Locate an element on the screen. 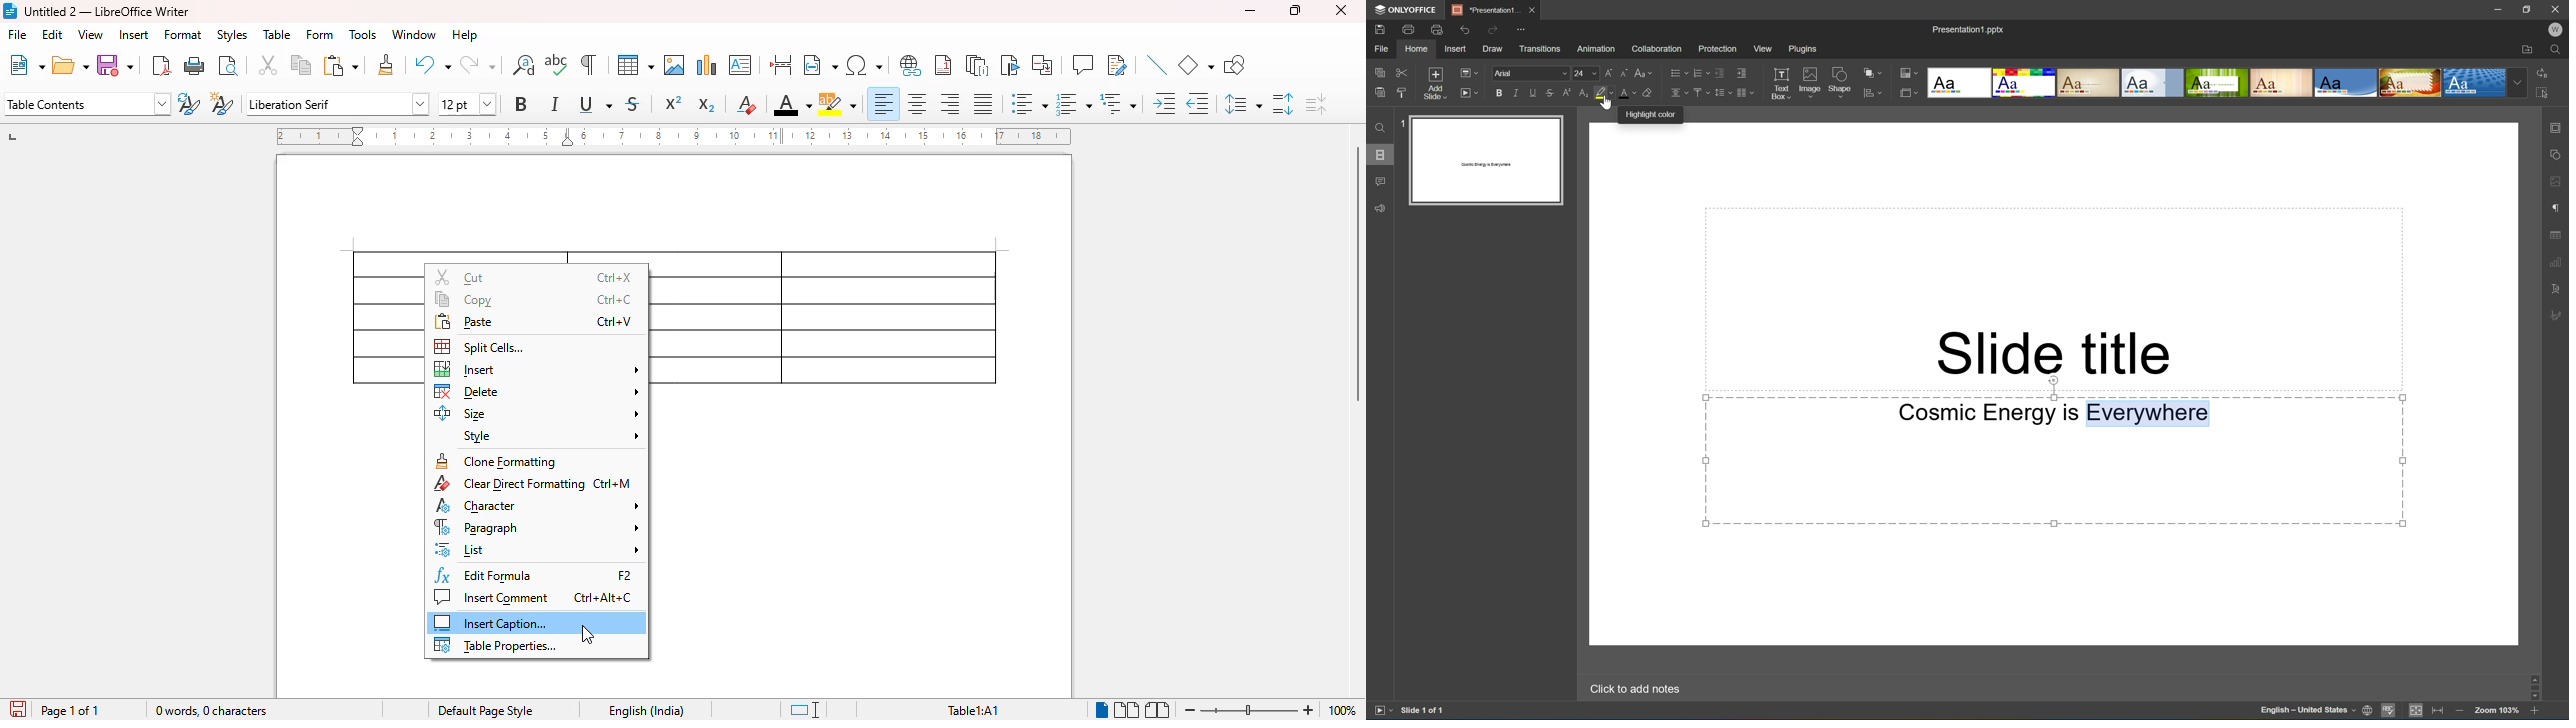 The width and height of the screenshot is (2576, 728). Highlight color is located at coordinates (1605, 92).